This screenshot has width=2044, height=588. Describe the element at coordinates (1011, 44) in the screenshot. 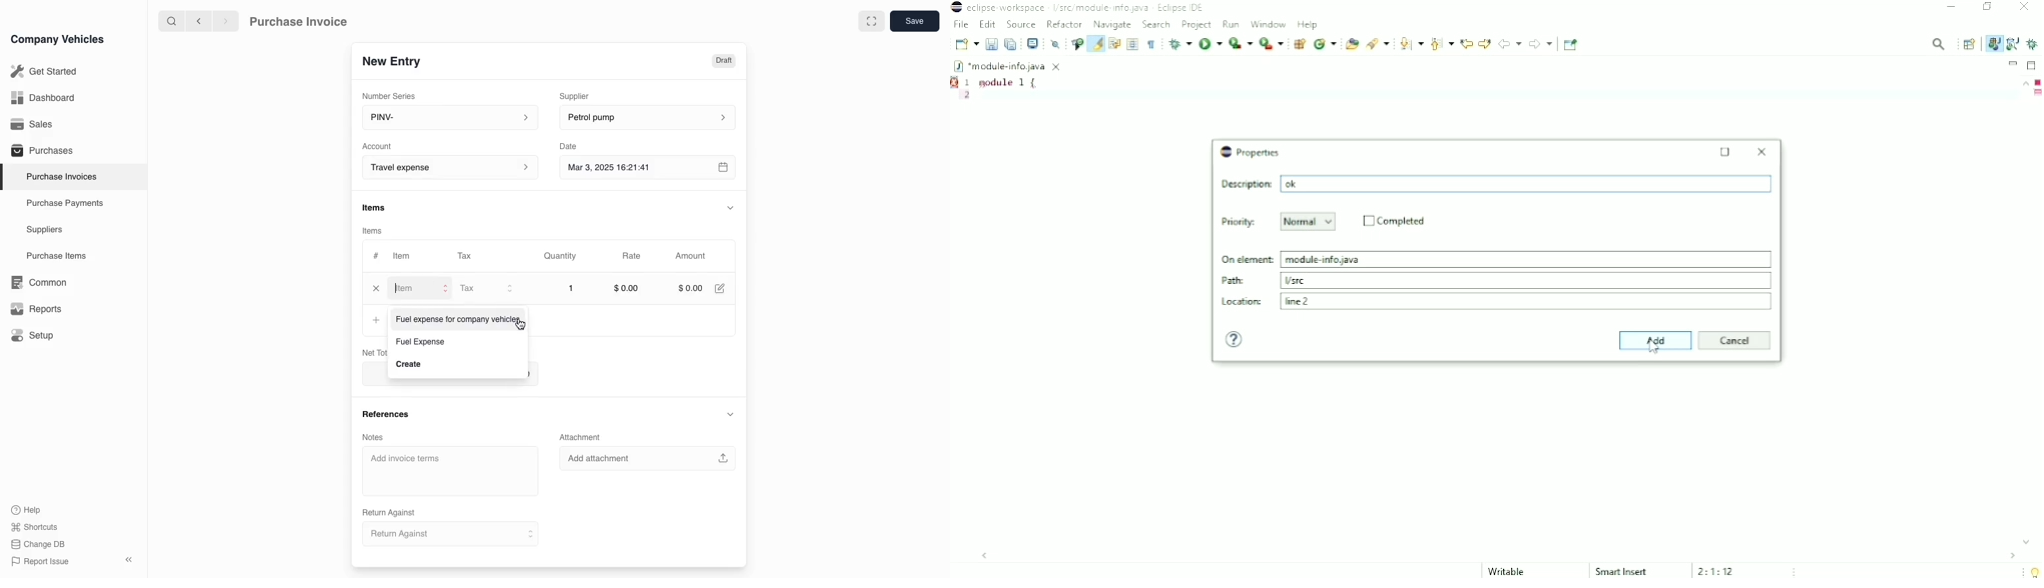

I see `Save All` at that location.